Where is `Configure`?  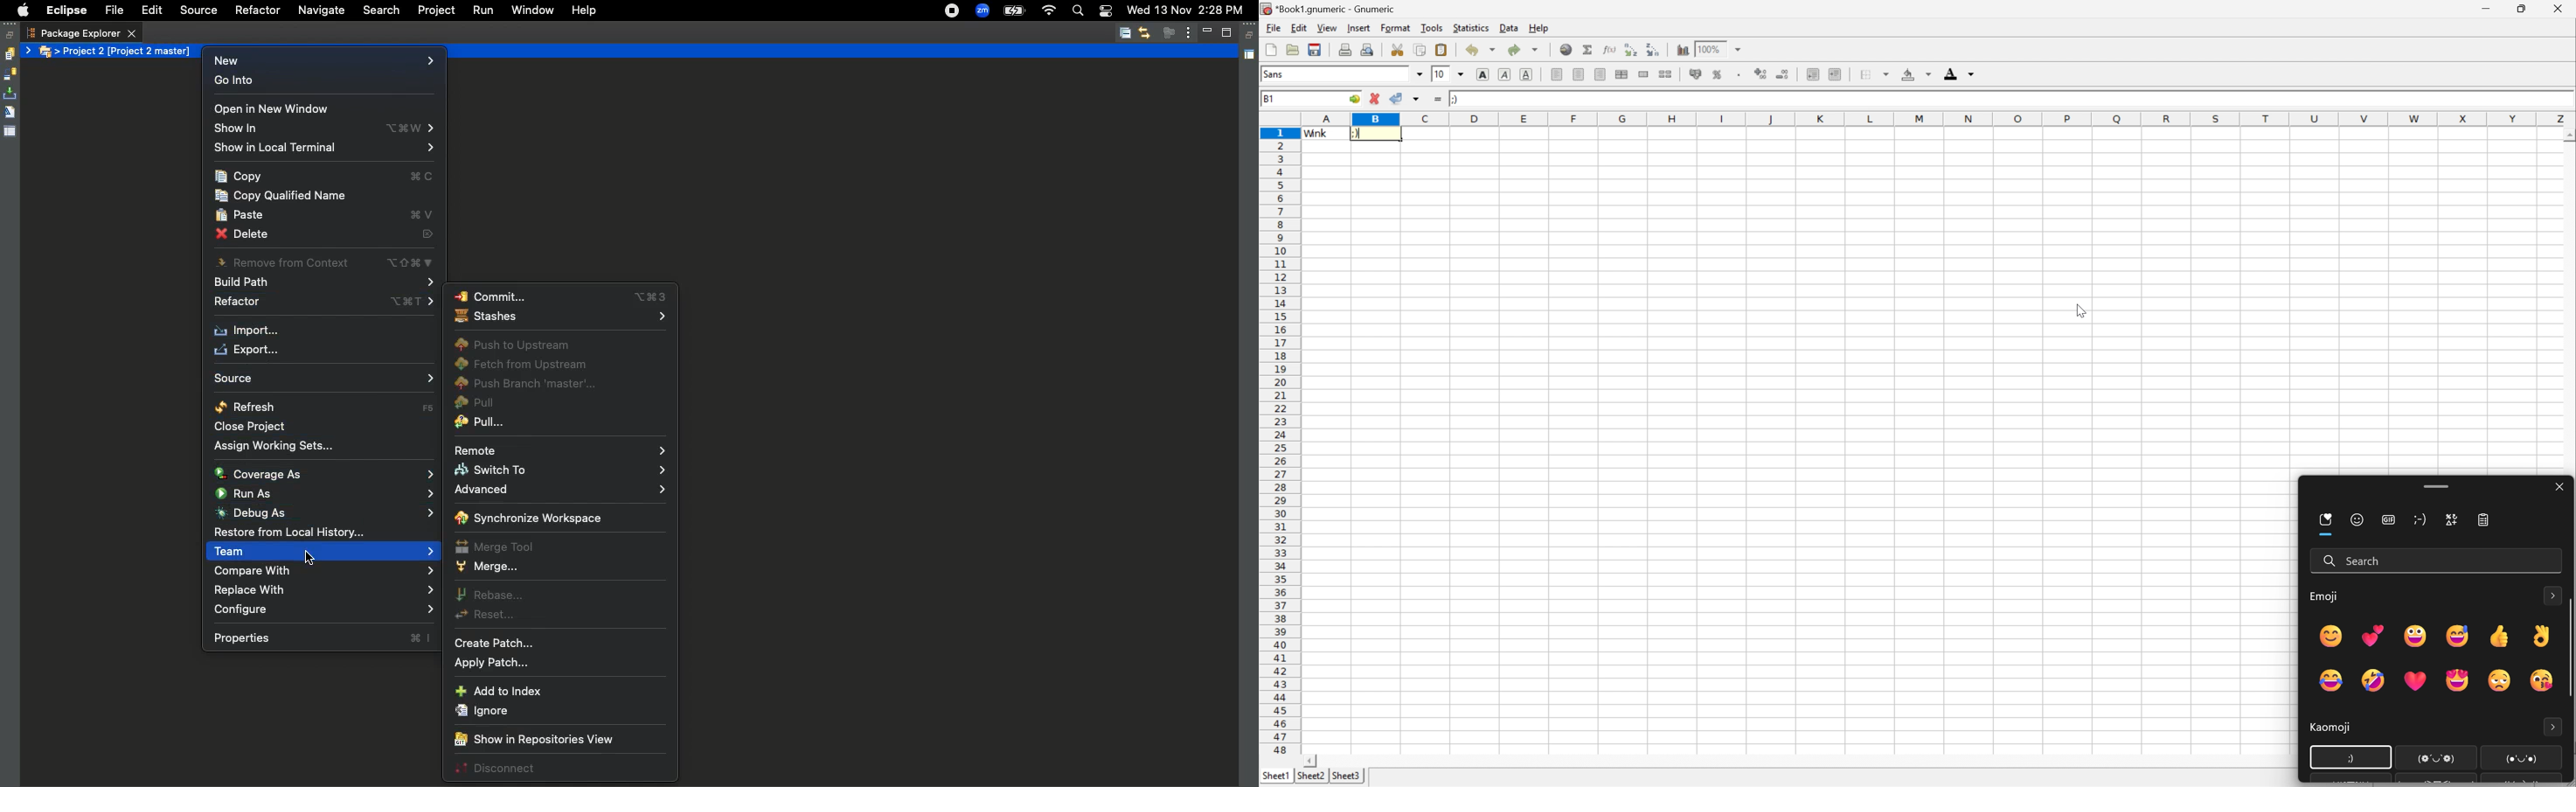 Configure is located at coordinates (326, 611).